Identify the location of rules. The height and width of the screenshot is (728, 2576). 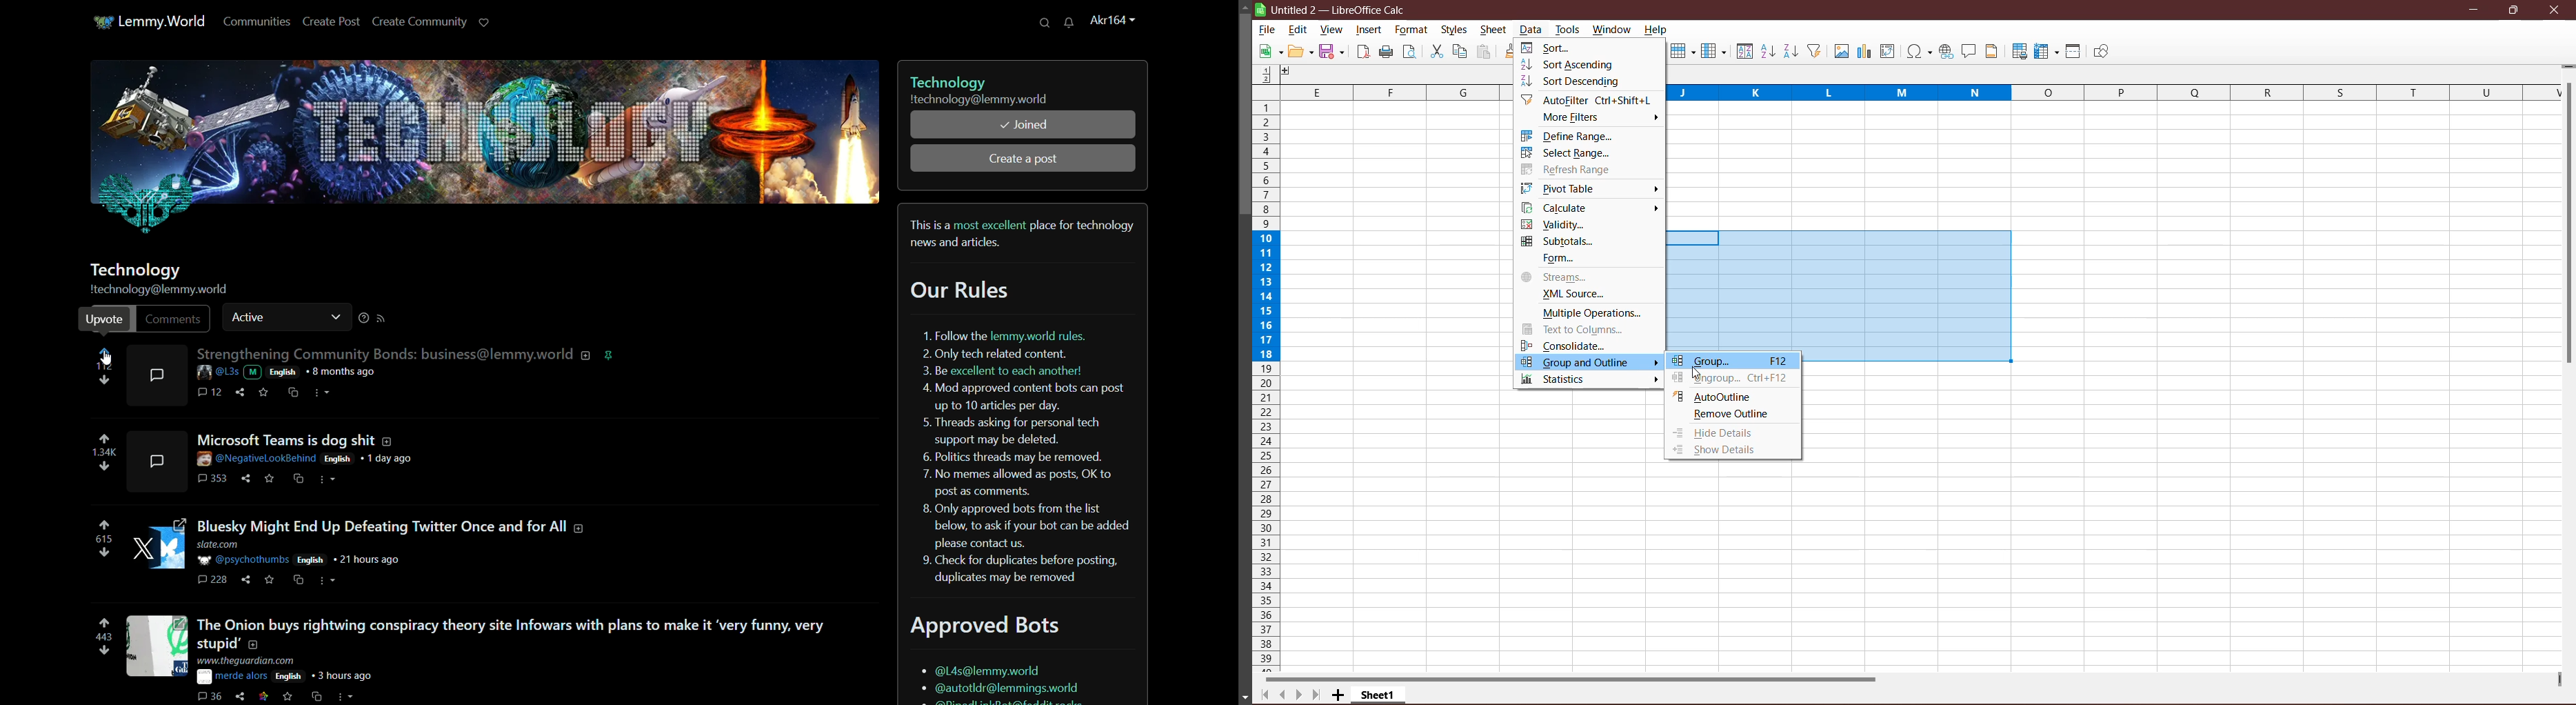
(1022, 453).